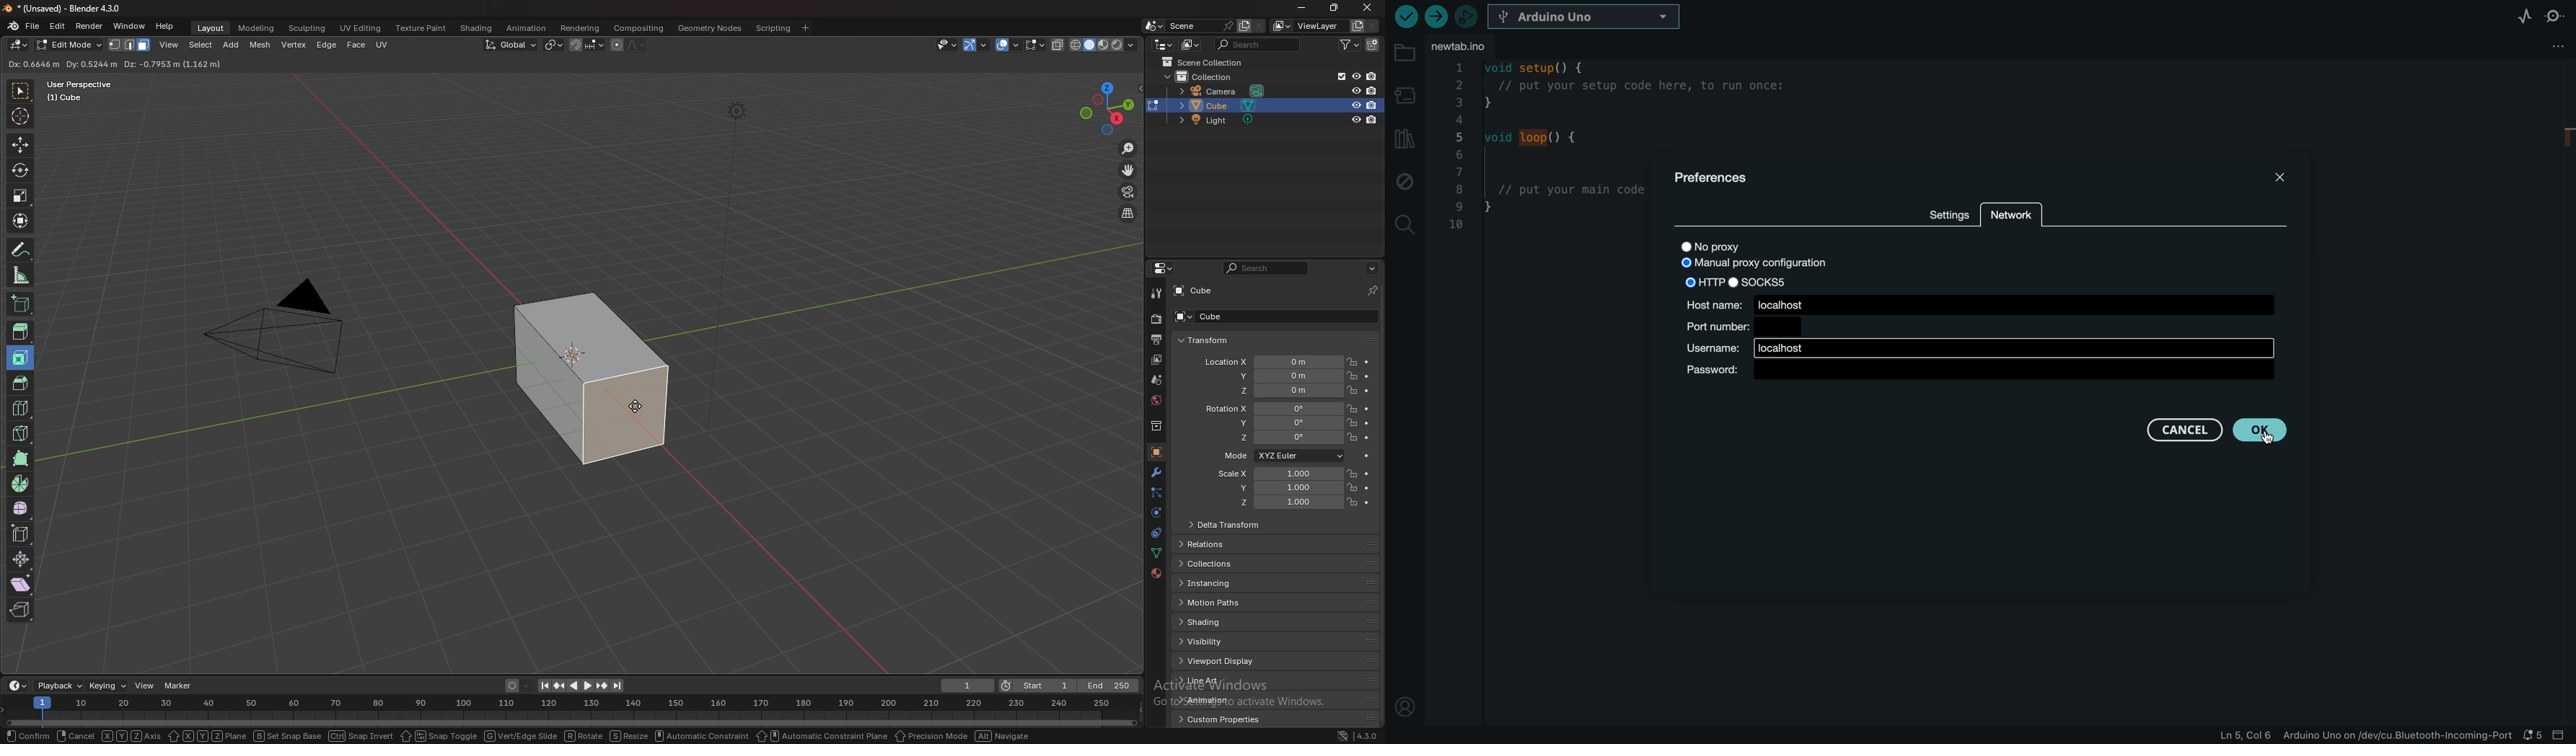 The height and width of the screenshot is (756, 2576). Describe the element at coordinates (22, 533) in the screenshot. I see `edge slide` at that location.